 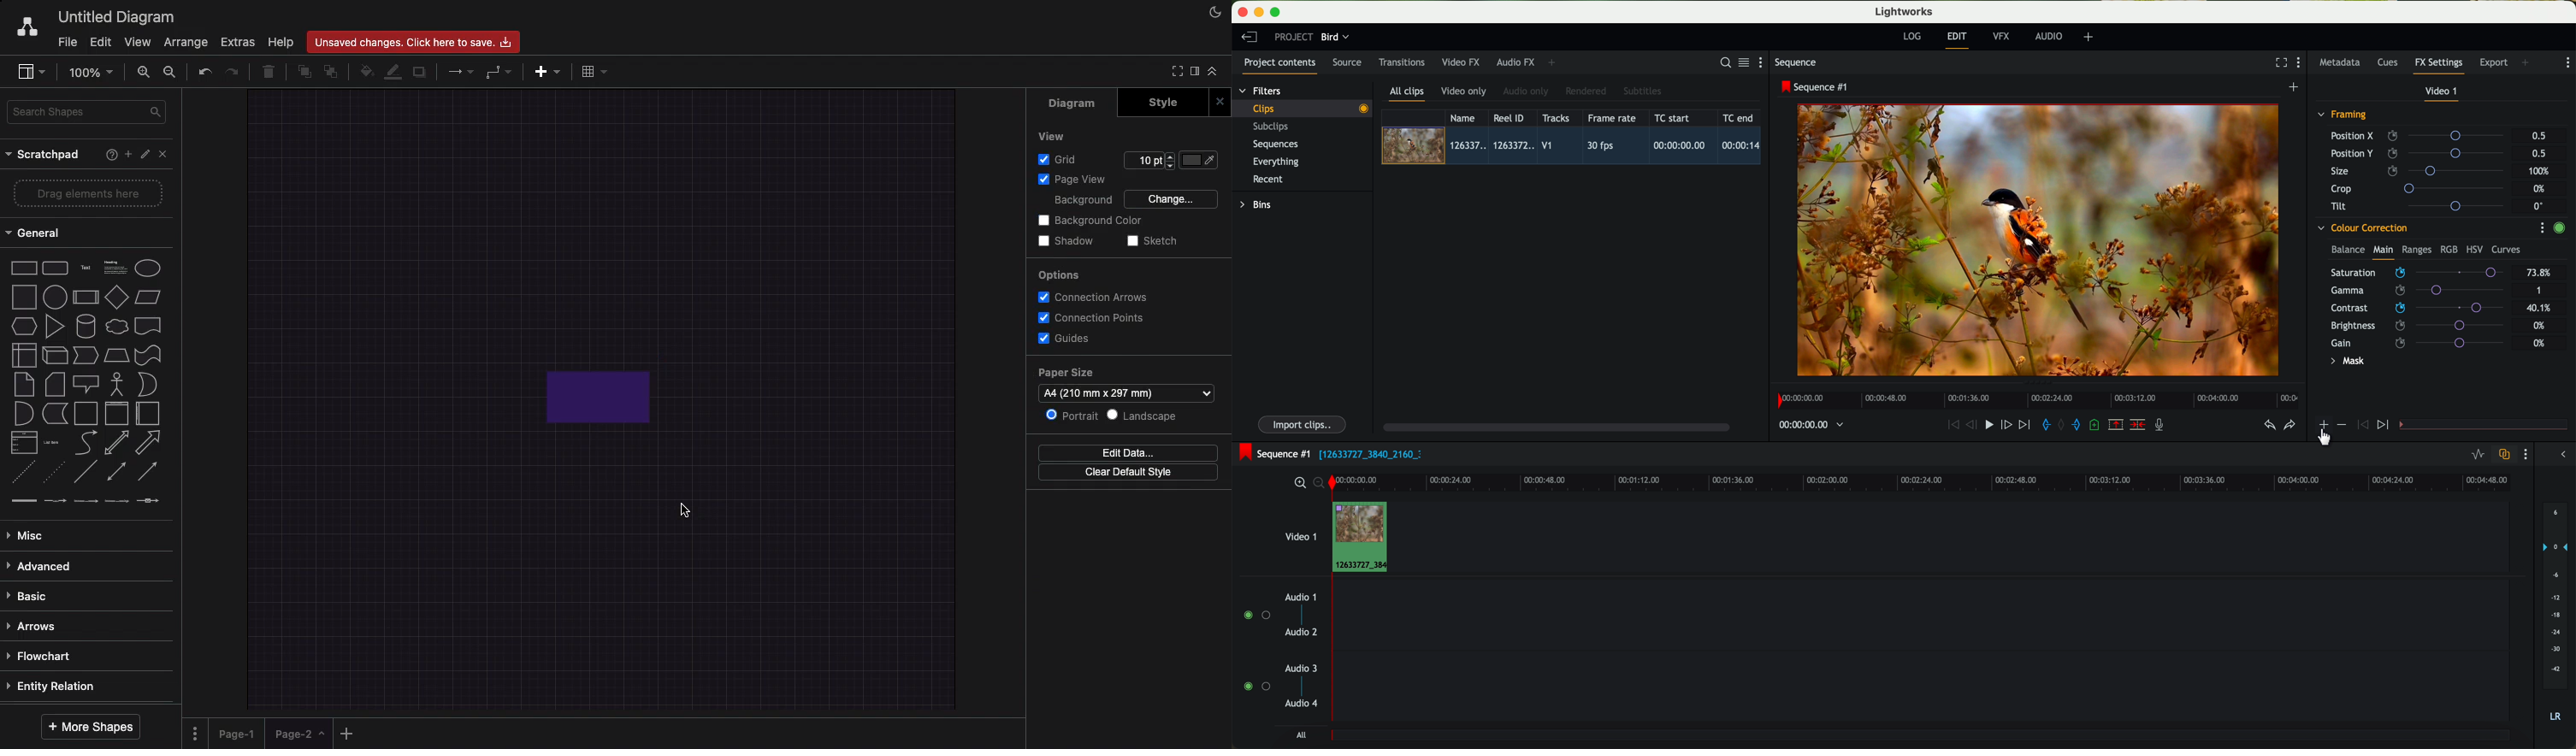 I want to click on list item, so click(x=53, y=441).